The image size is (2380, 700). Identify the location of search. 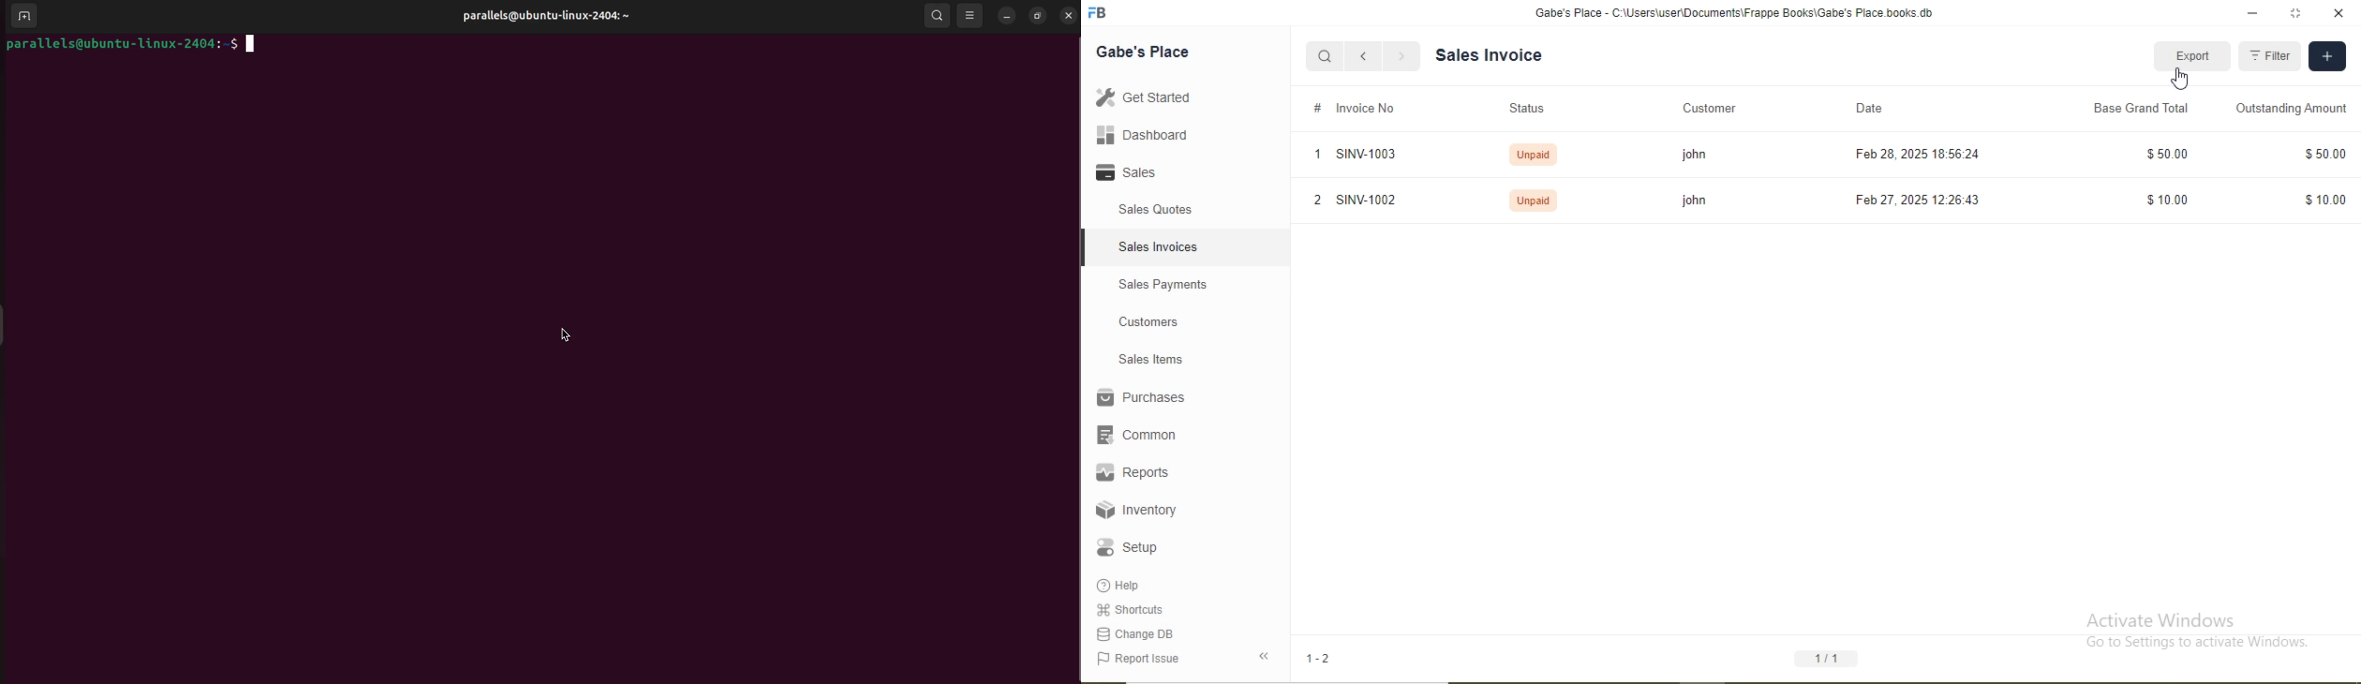
(940, 16).